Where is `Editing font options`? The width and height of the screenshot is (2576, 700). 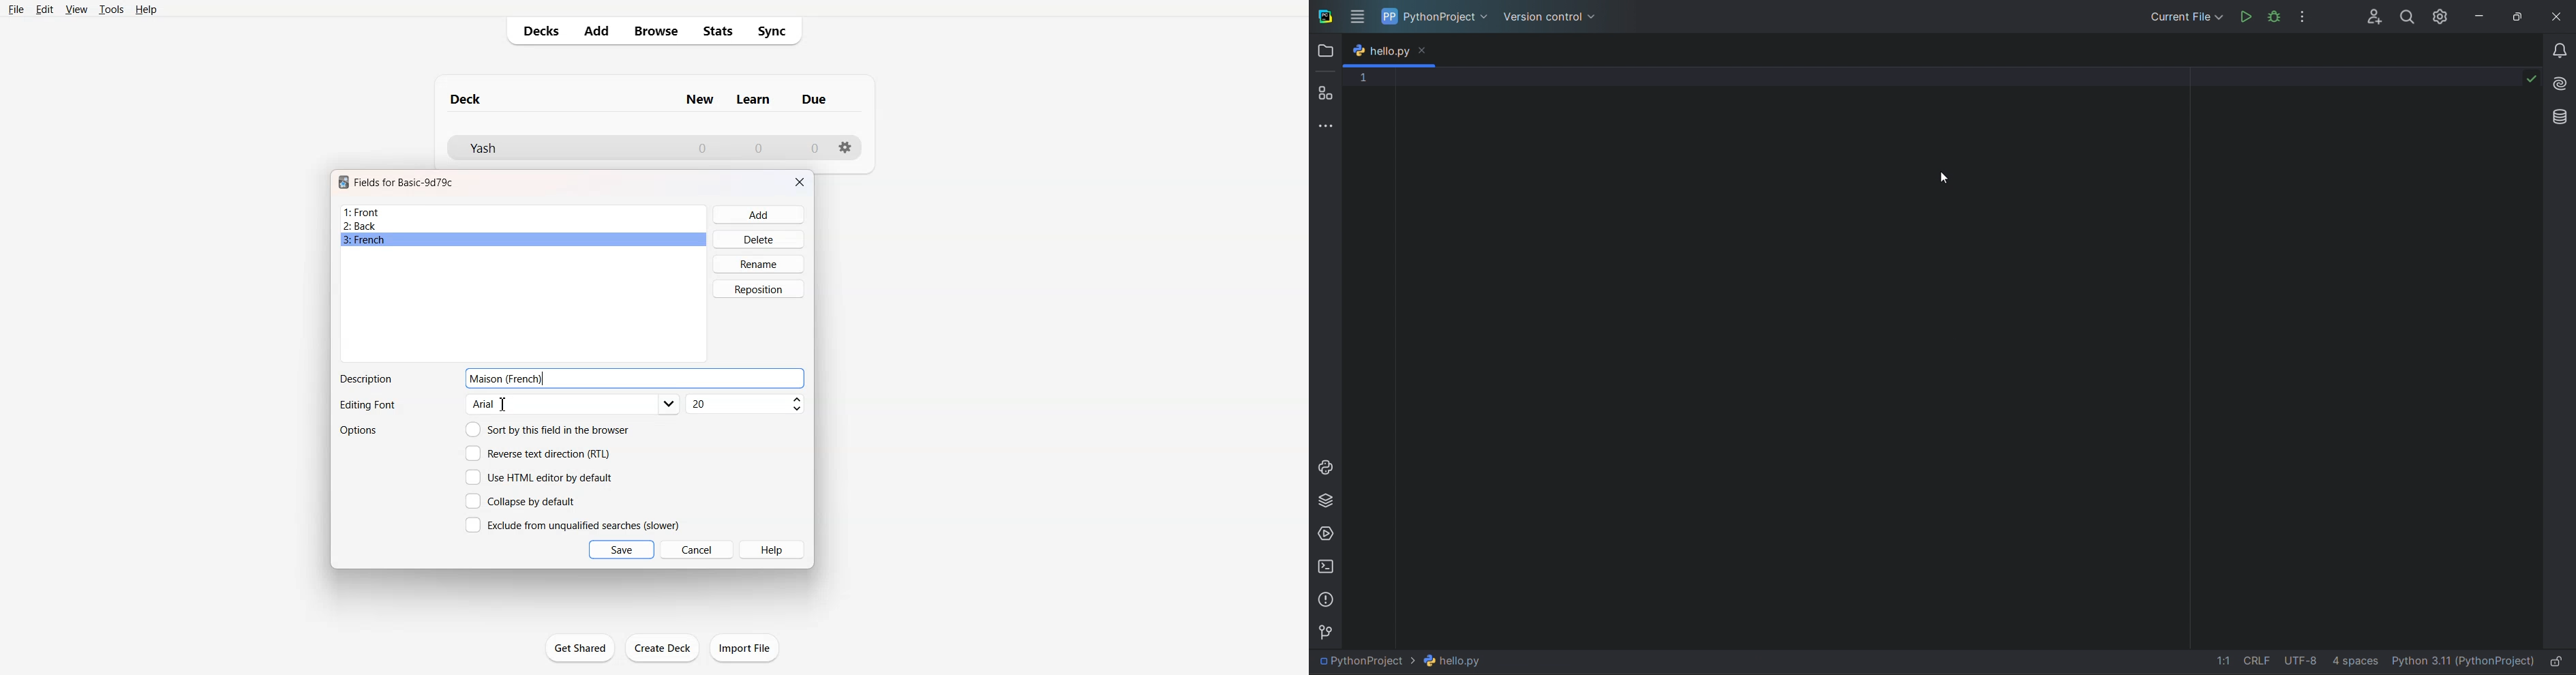 Editing font options is located at coordinates (573, 404).